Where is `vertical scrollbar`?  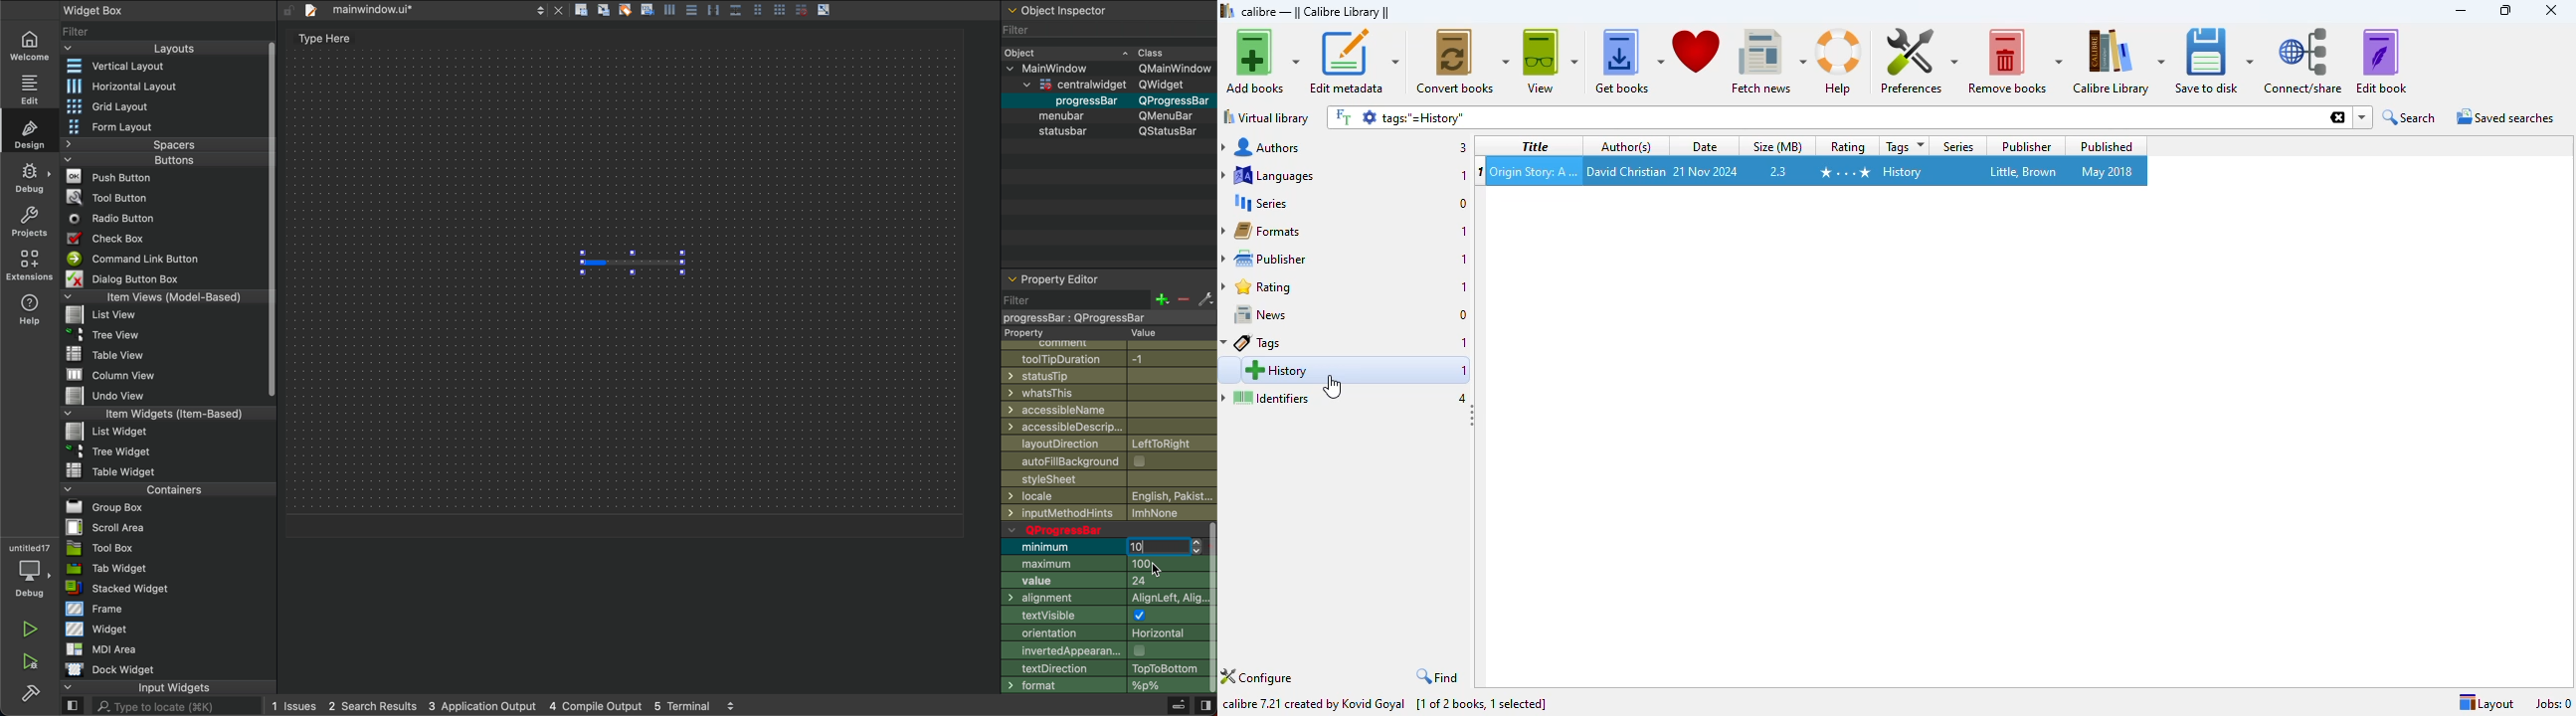
vertical scrollbar is located at coordinates (1210, 608).